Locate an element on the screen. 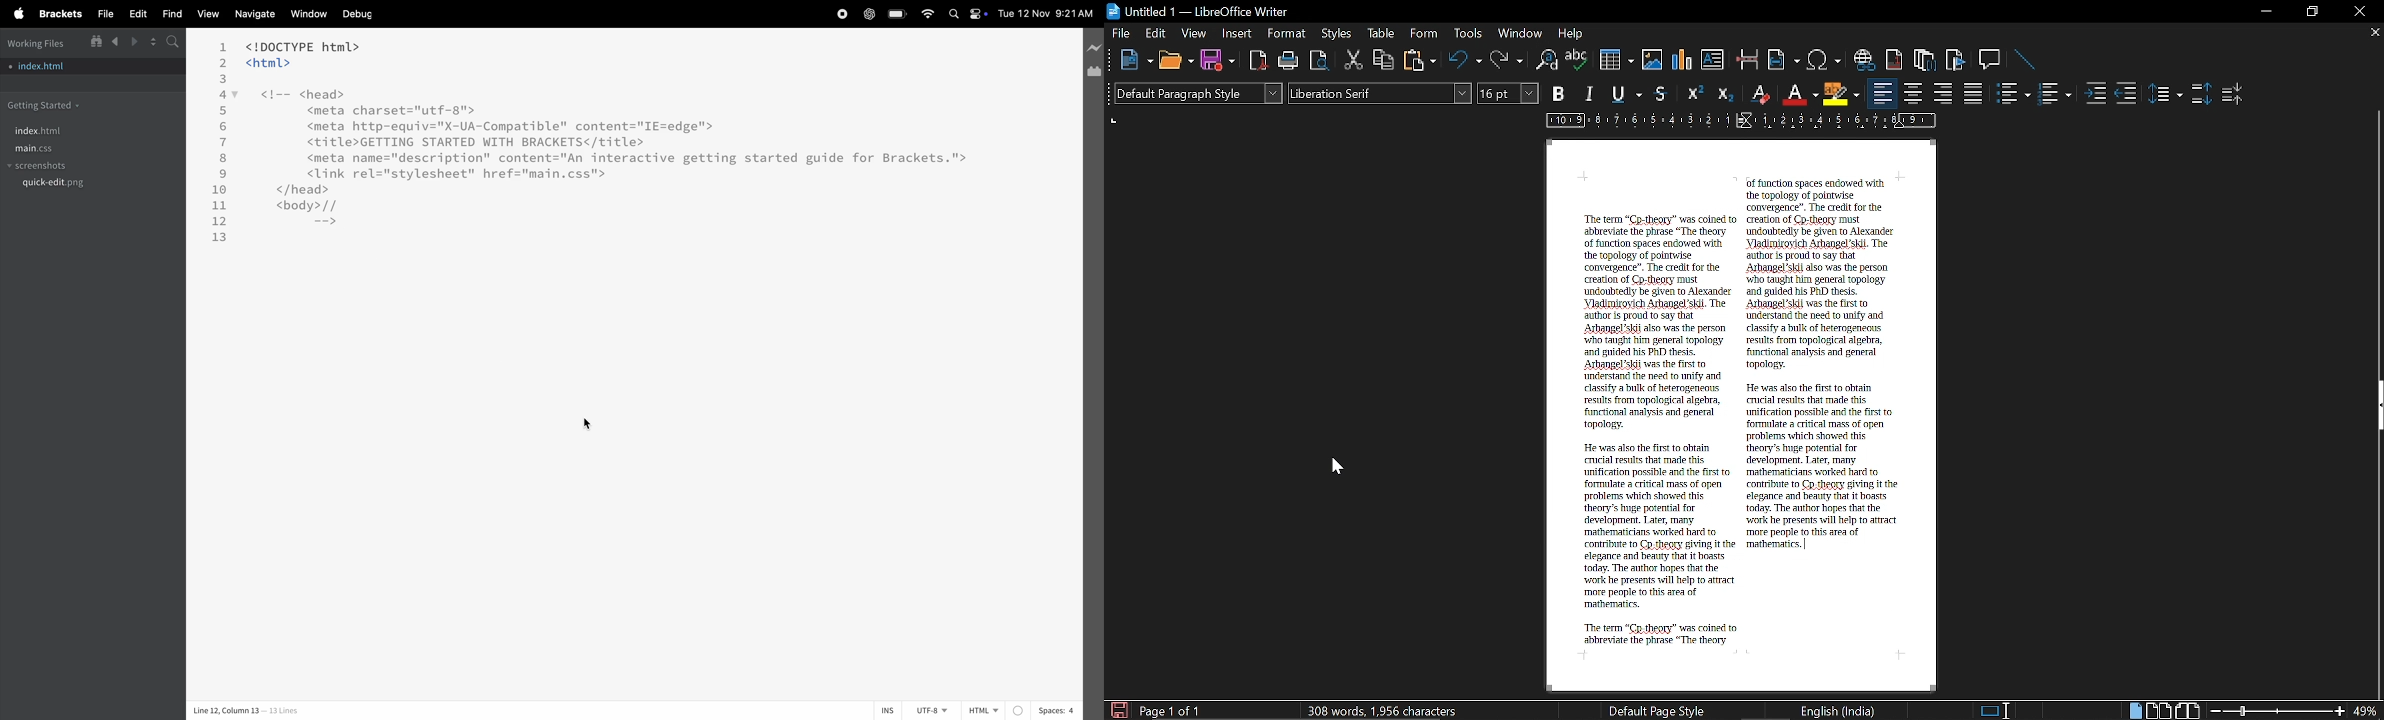 The width and height of the screenshot is (2408, 728). date and time is located at coordinates (1048, 14).